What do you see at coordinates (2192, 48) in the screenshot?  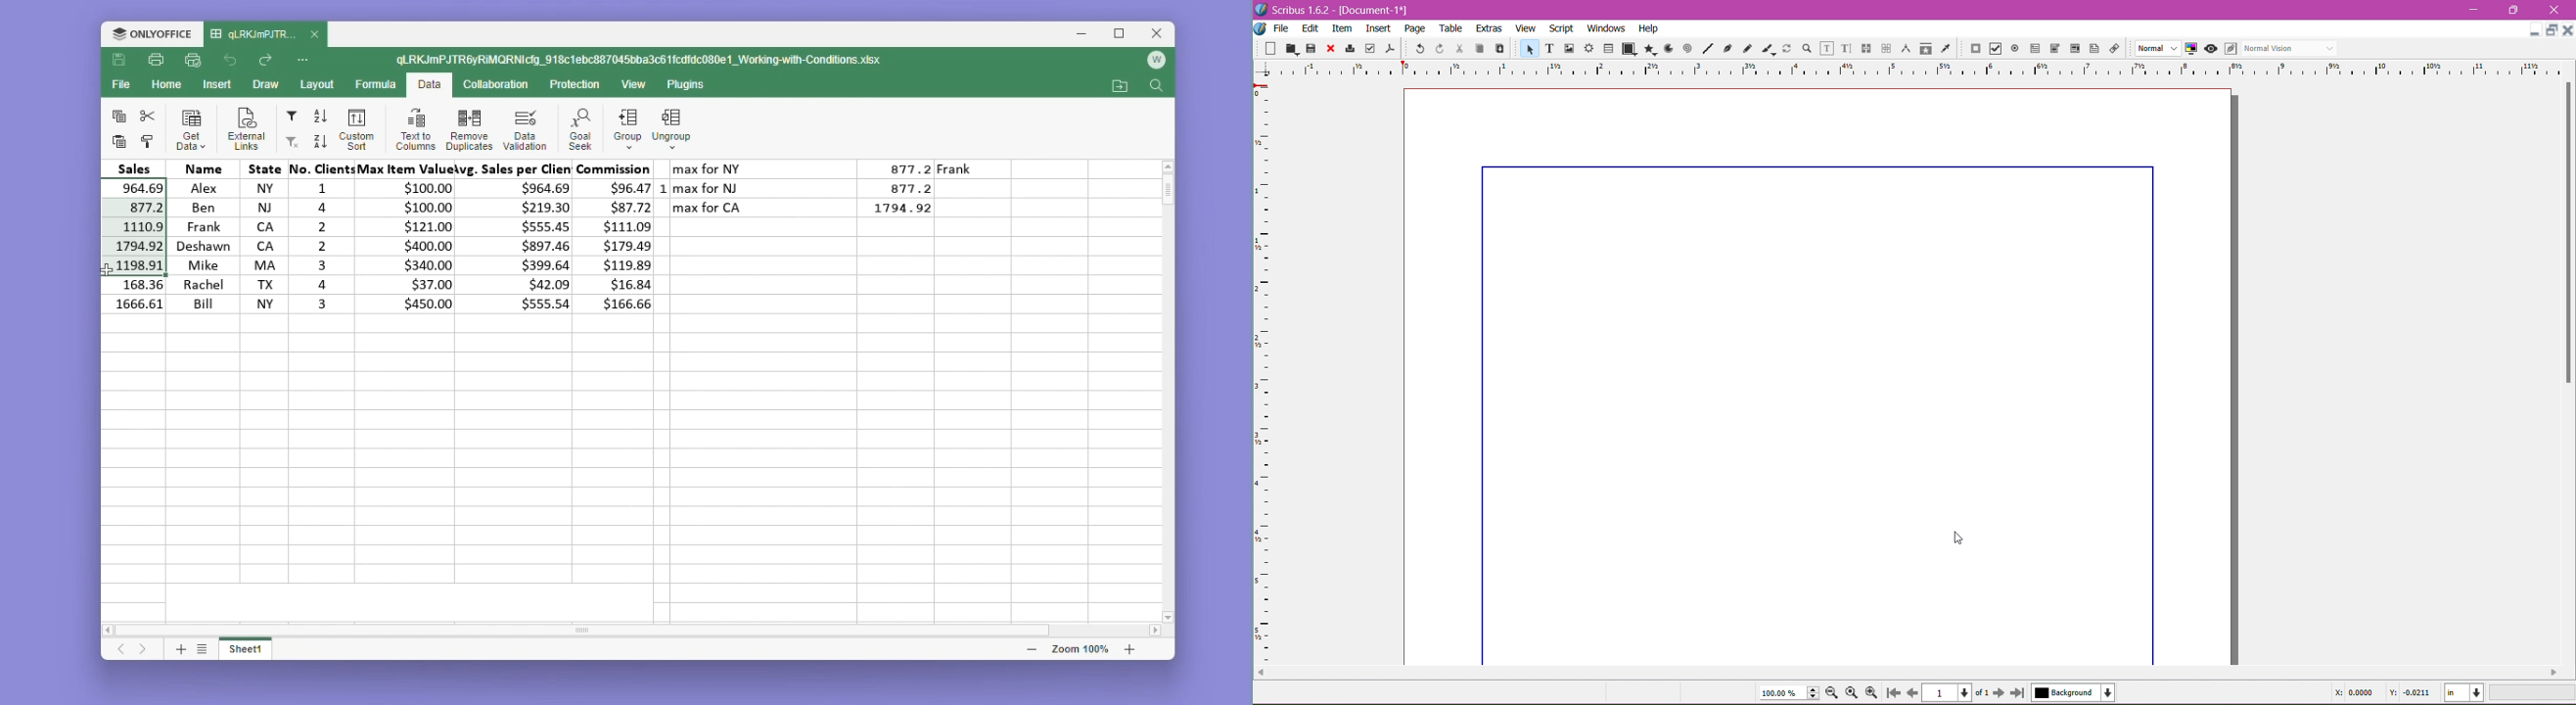 I see `Toggle Color Management System` at bounding box center [2192, 48].